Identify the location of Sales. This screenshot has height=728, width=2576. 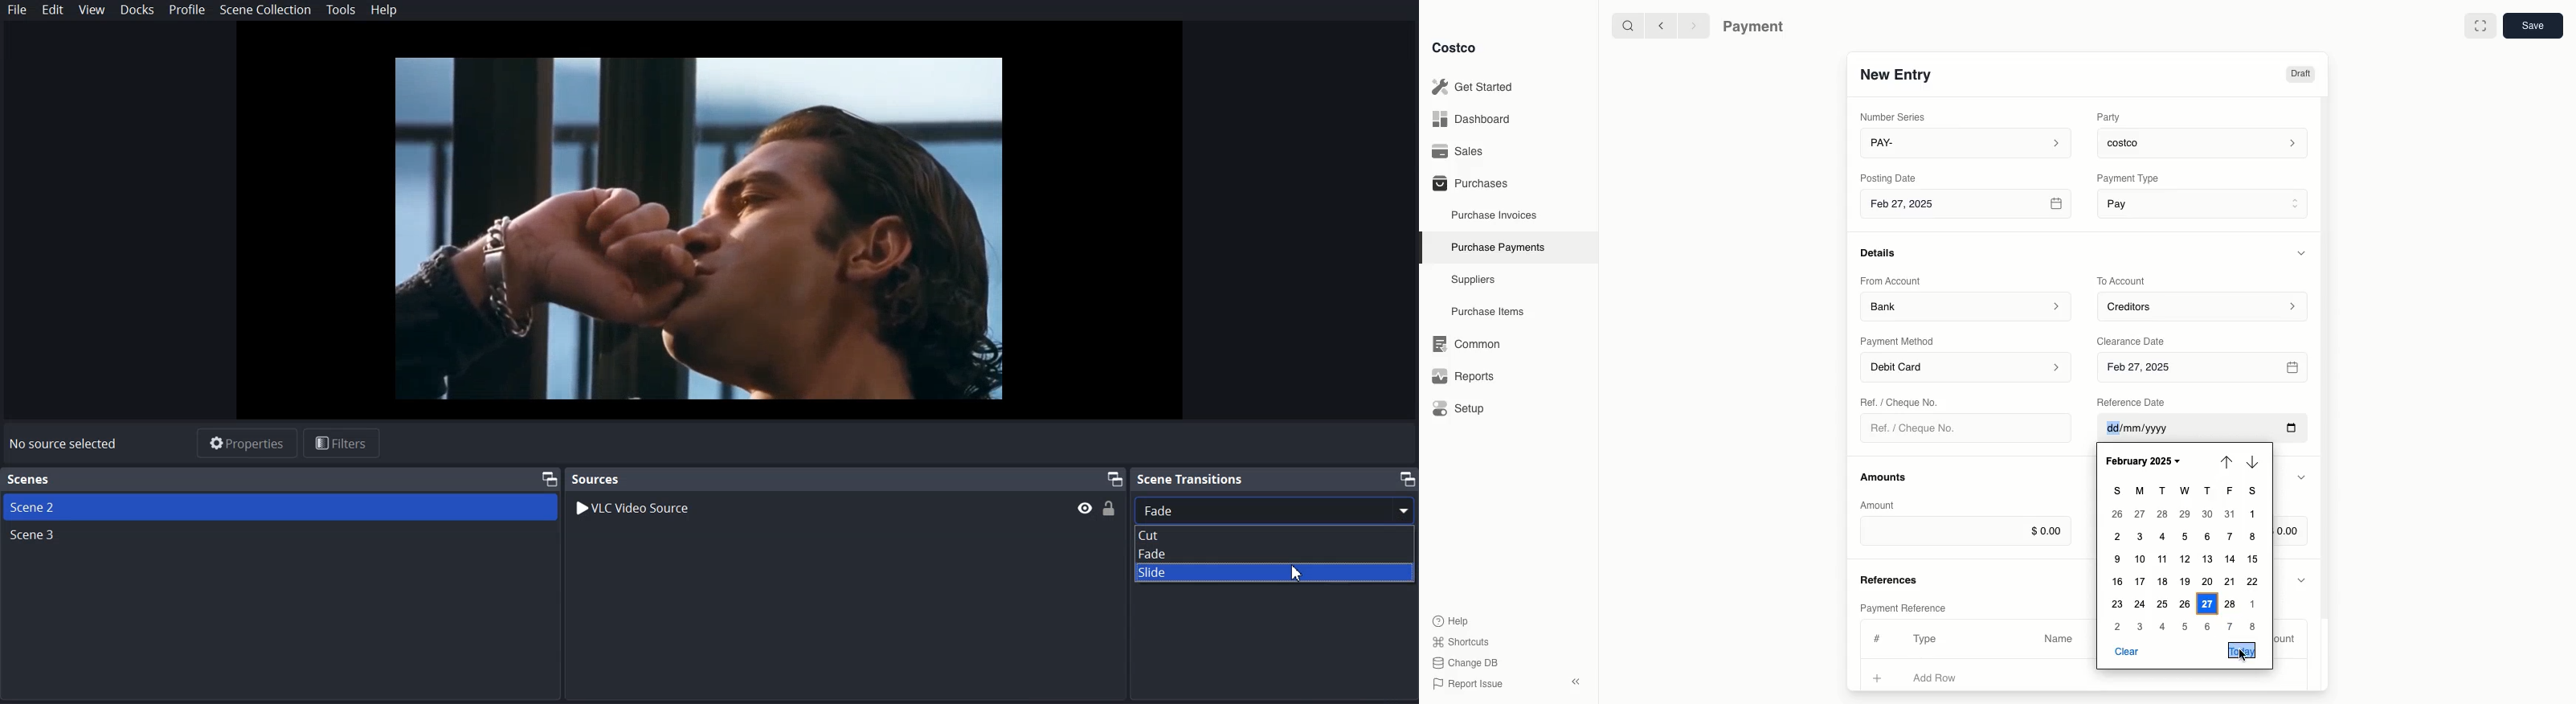
(1463, 151).